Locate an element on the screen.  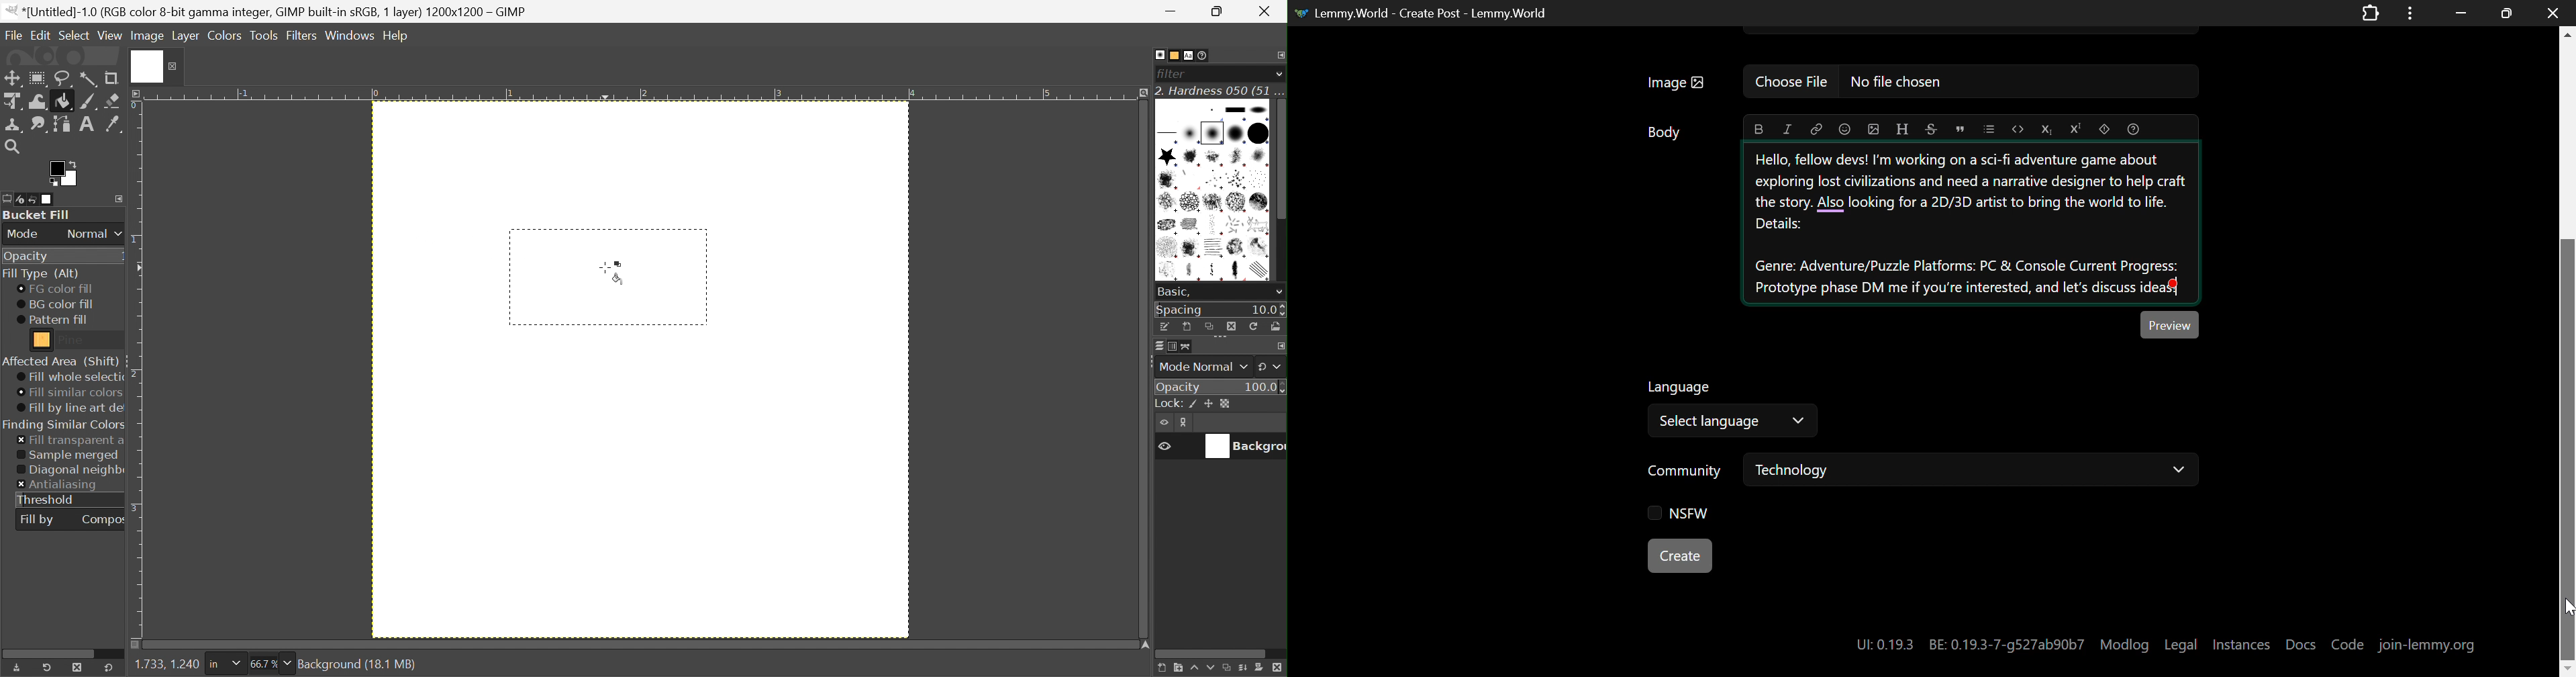
1 is located at coordinates (136, 241).